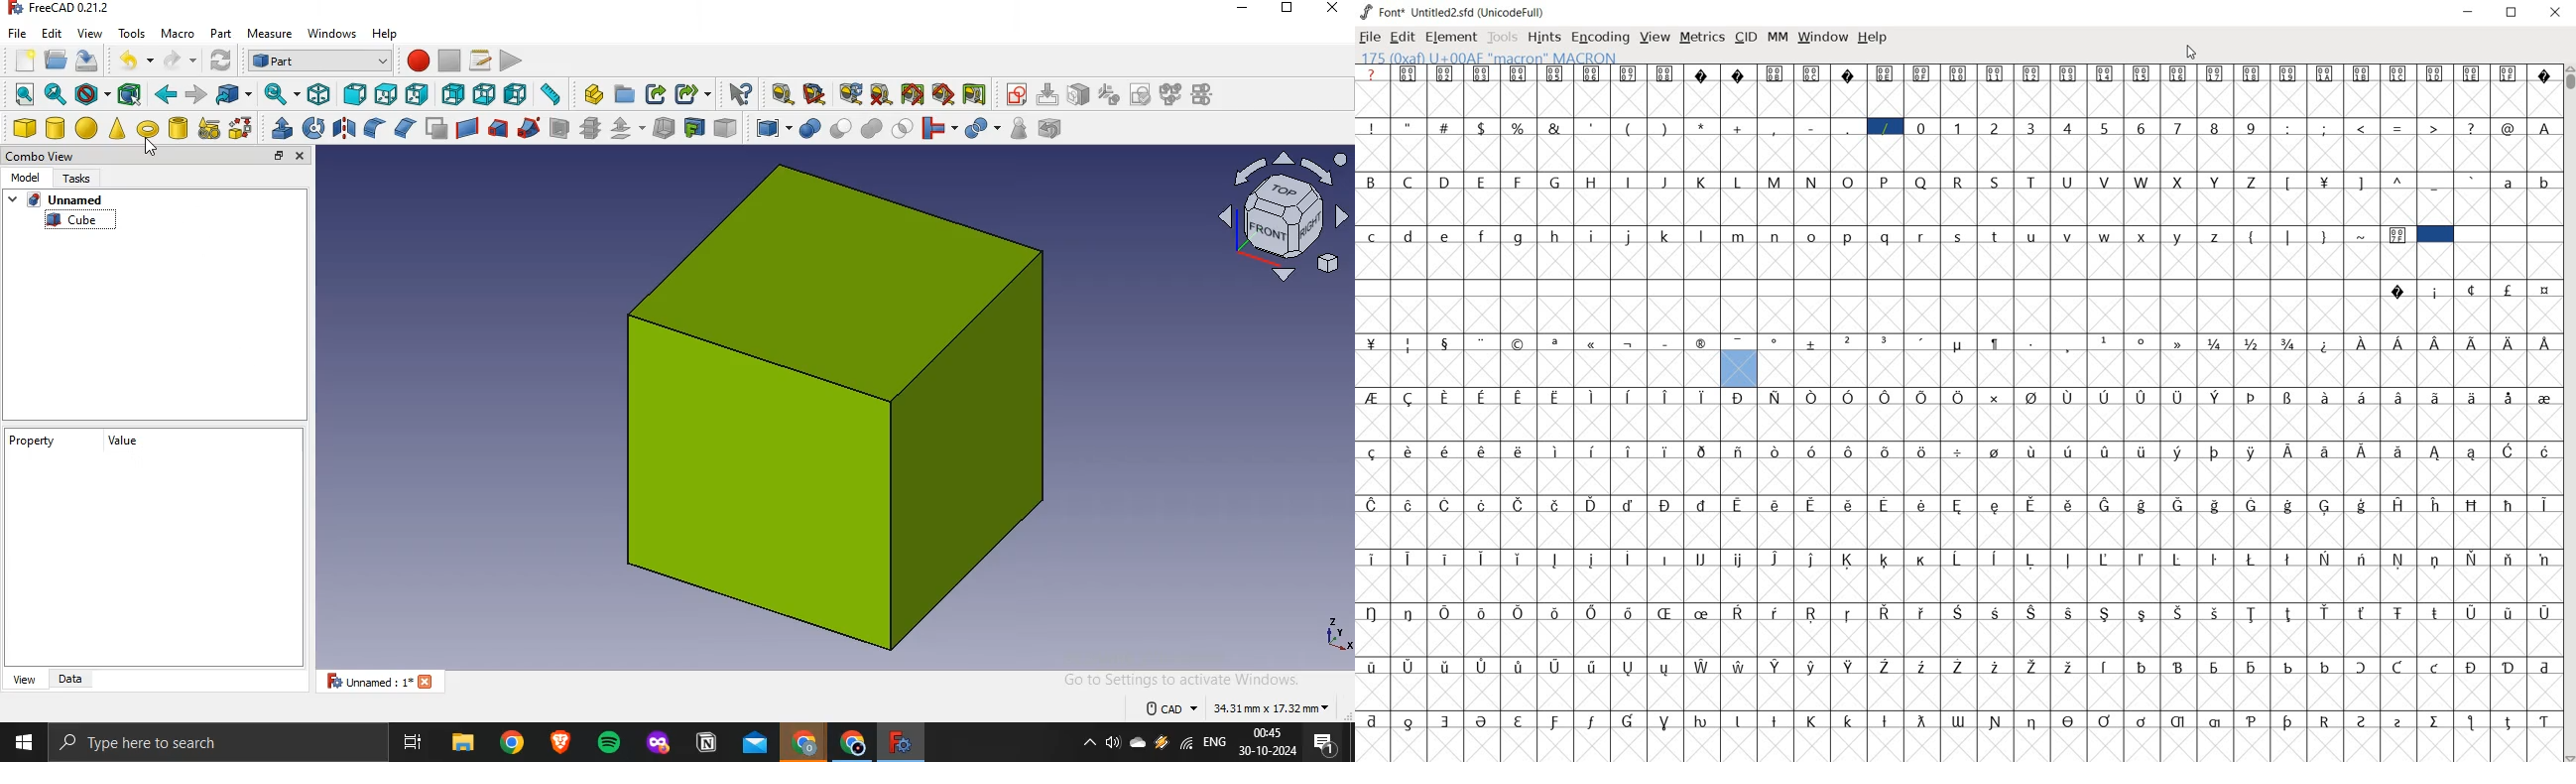  I want to click on help, so click(386, 33).